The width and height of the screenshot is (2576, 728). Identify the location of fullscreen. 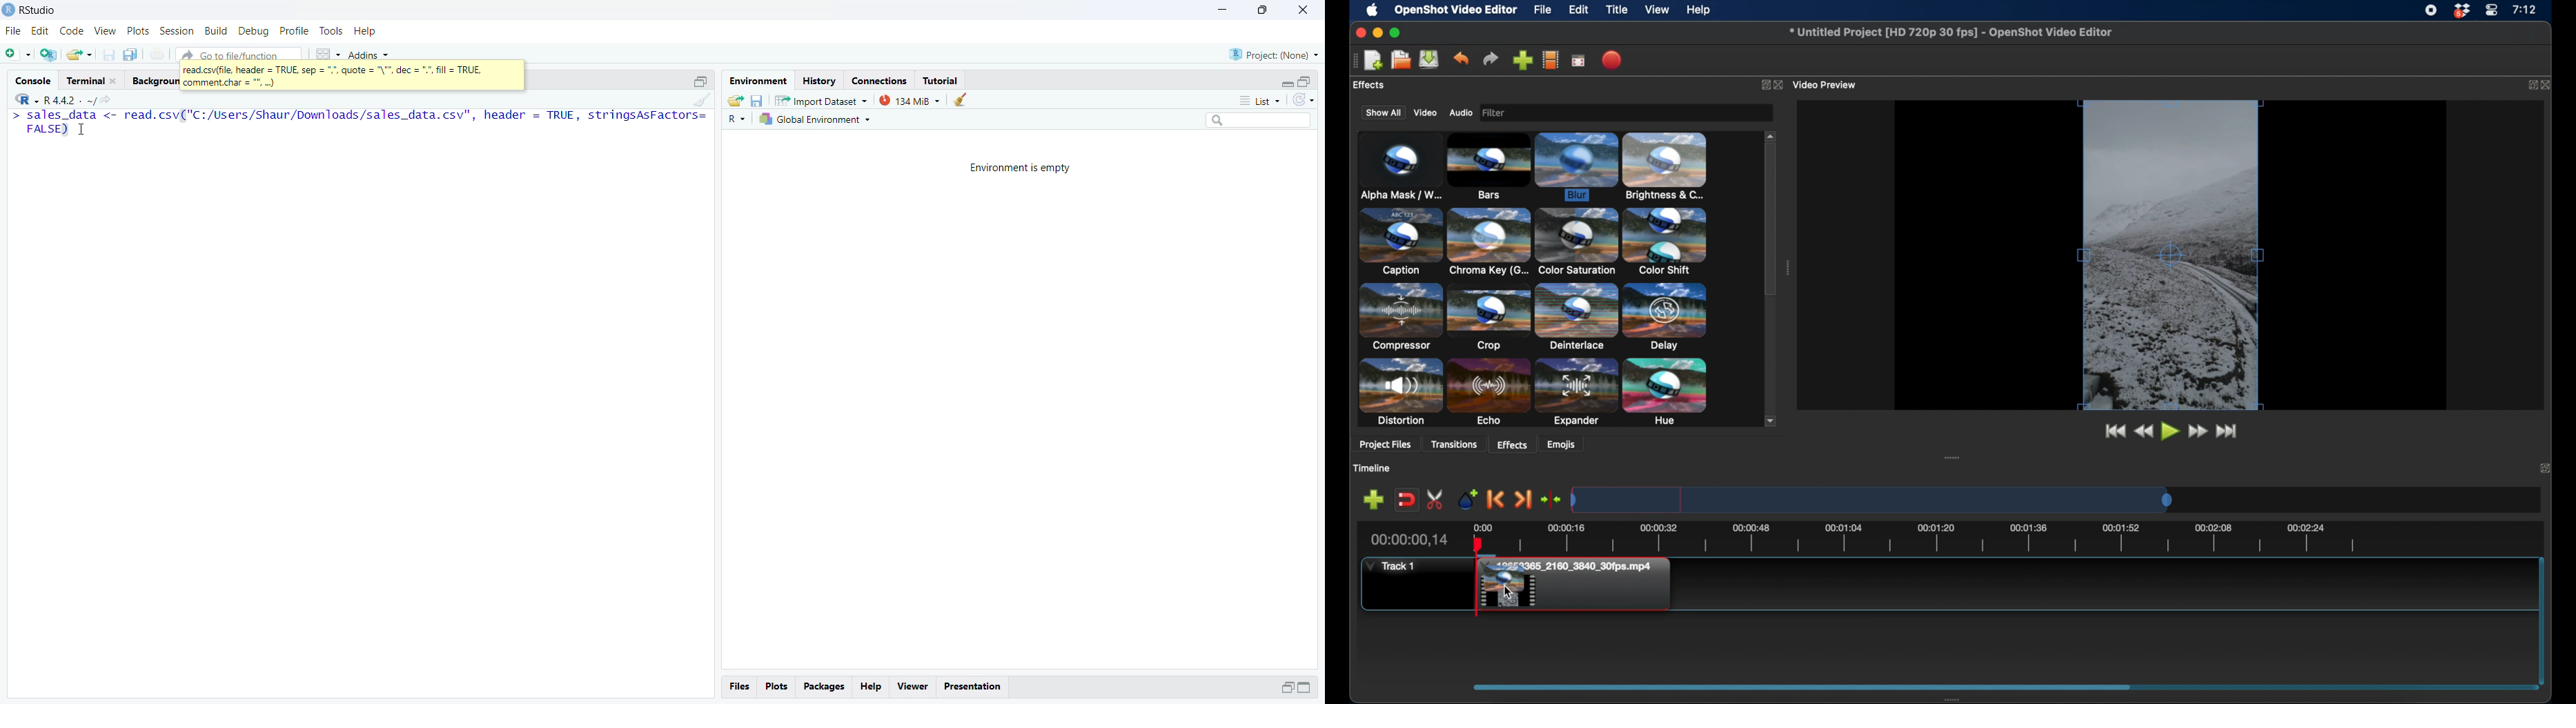
(1579, 60).